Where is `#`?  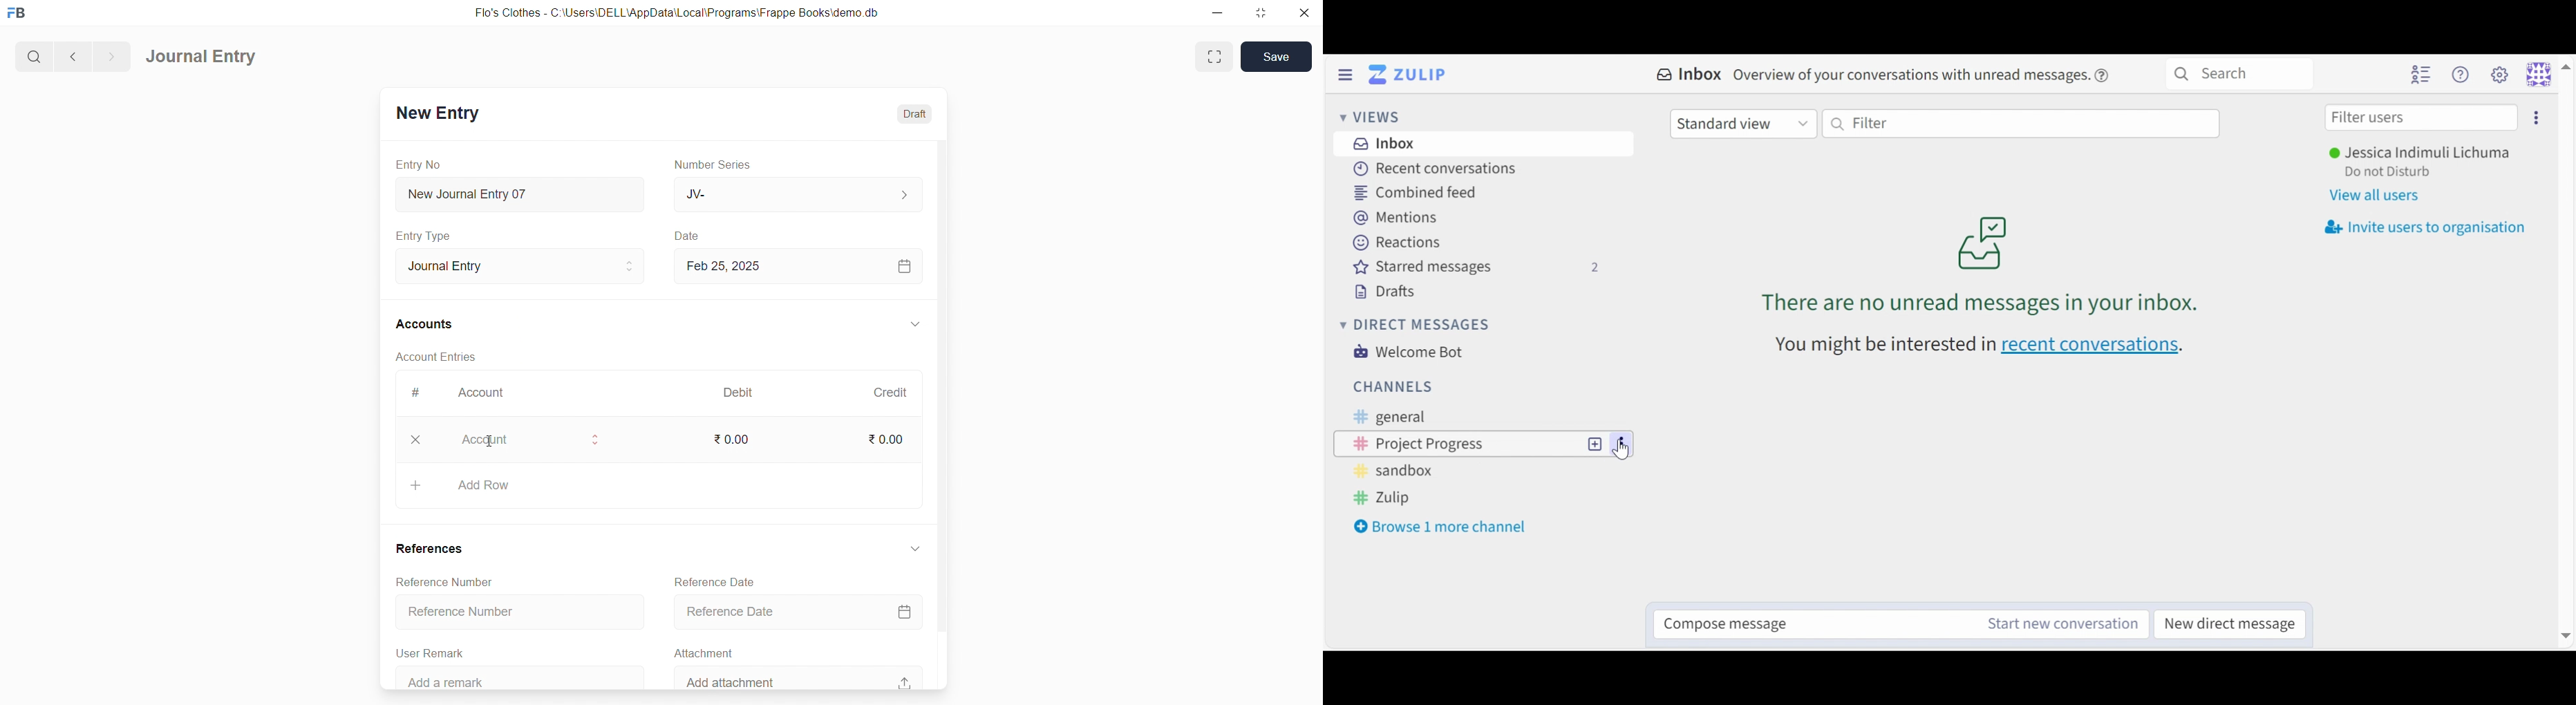 # is located at coordinates (414, 393).